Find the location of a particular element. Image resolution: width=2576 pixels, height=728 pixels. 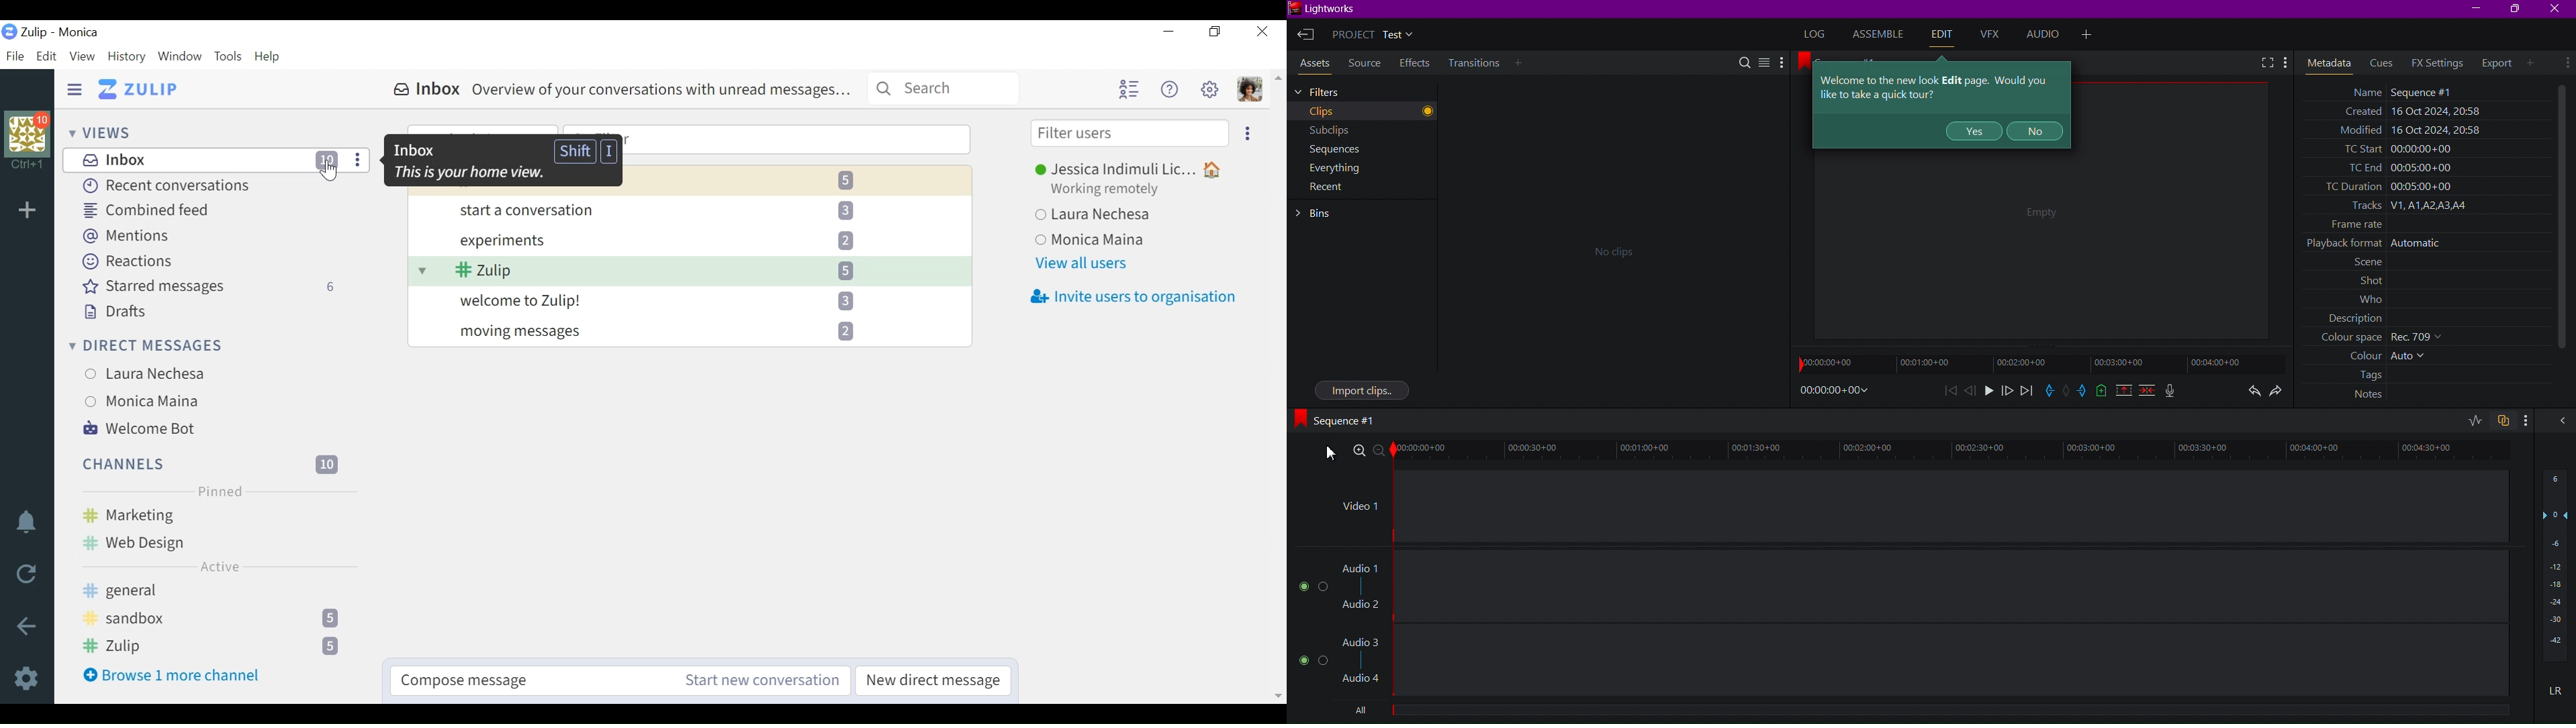

More is located at coordinates (2091, 34).